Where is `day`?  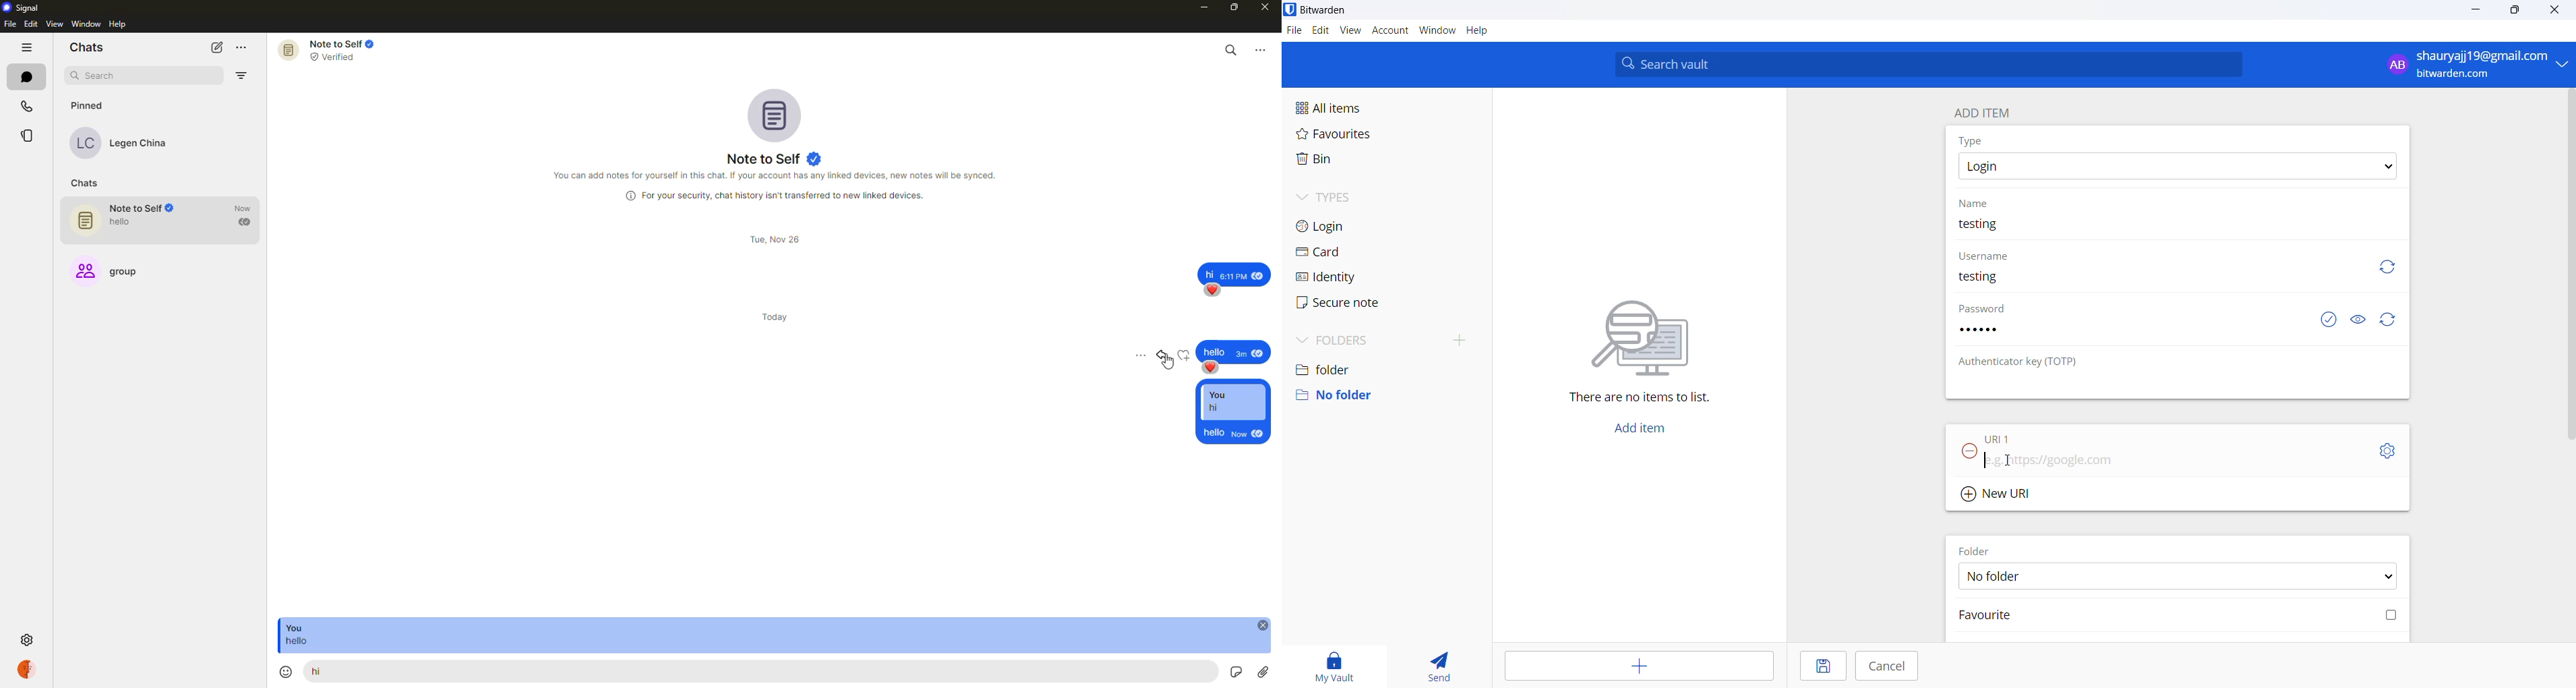 day is located at coordinates (774, 240).